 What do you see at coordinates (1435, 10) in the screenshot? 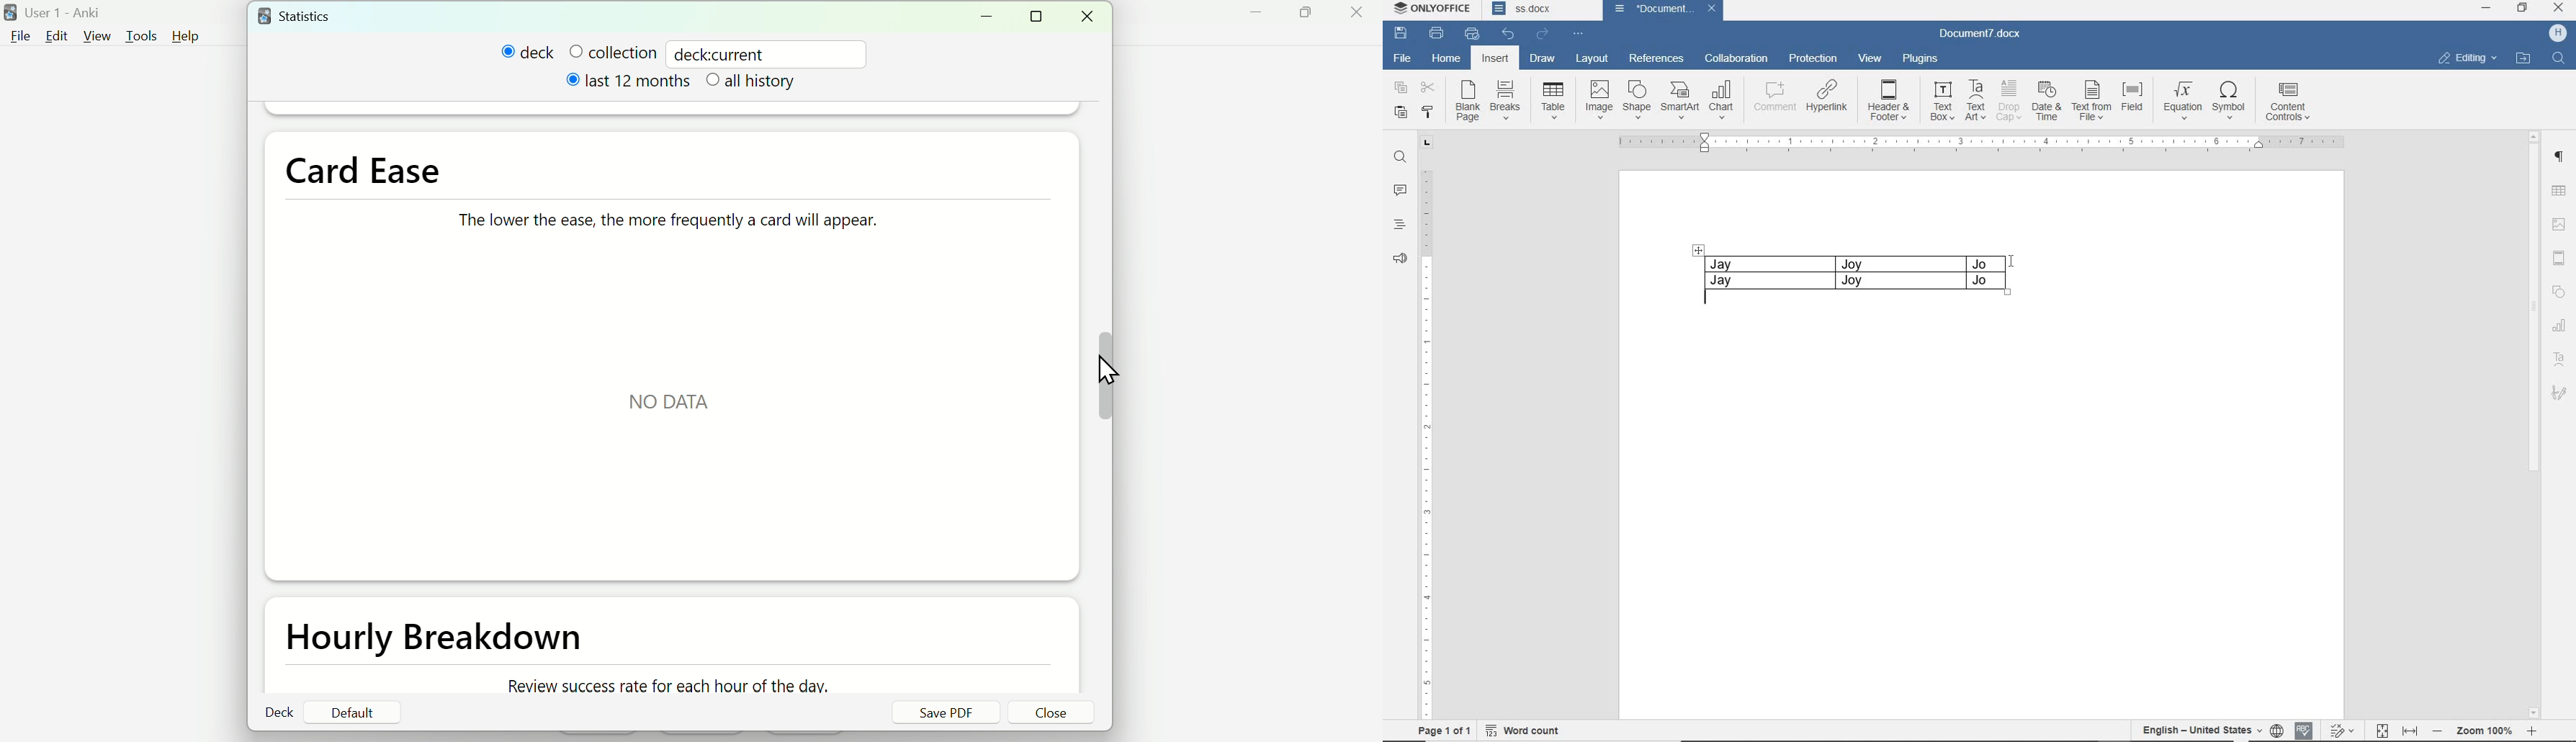
I see `SYSTEM NAME` at bounding box center [1435, 10].